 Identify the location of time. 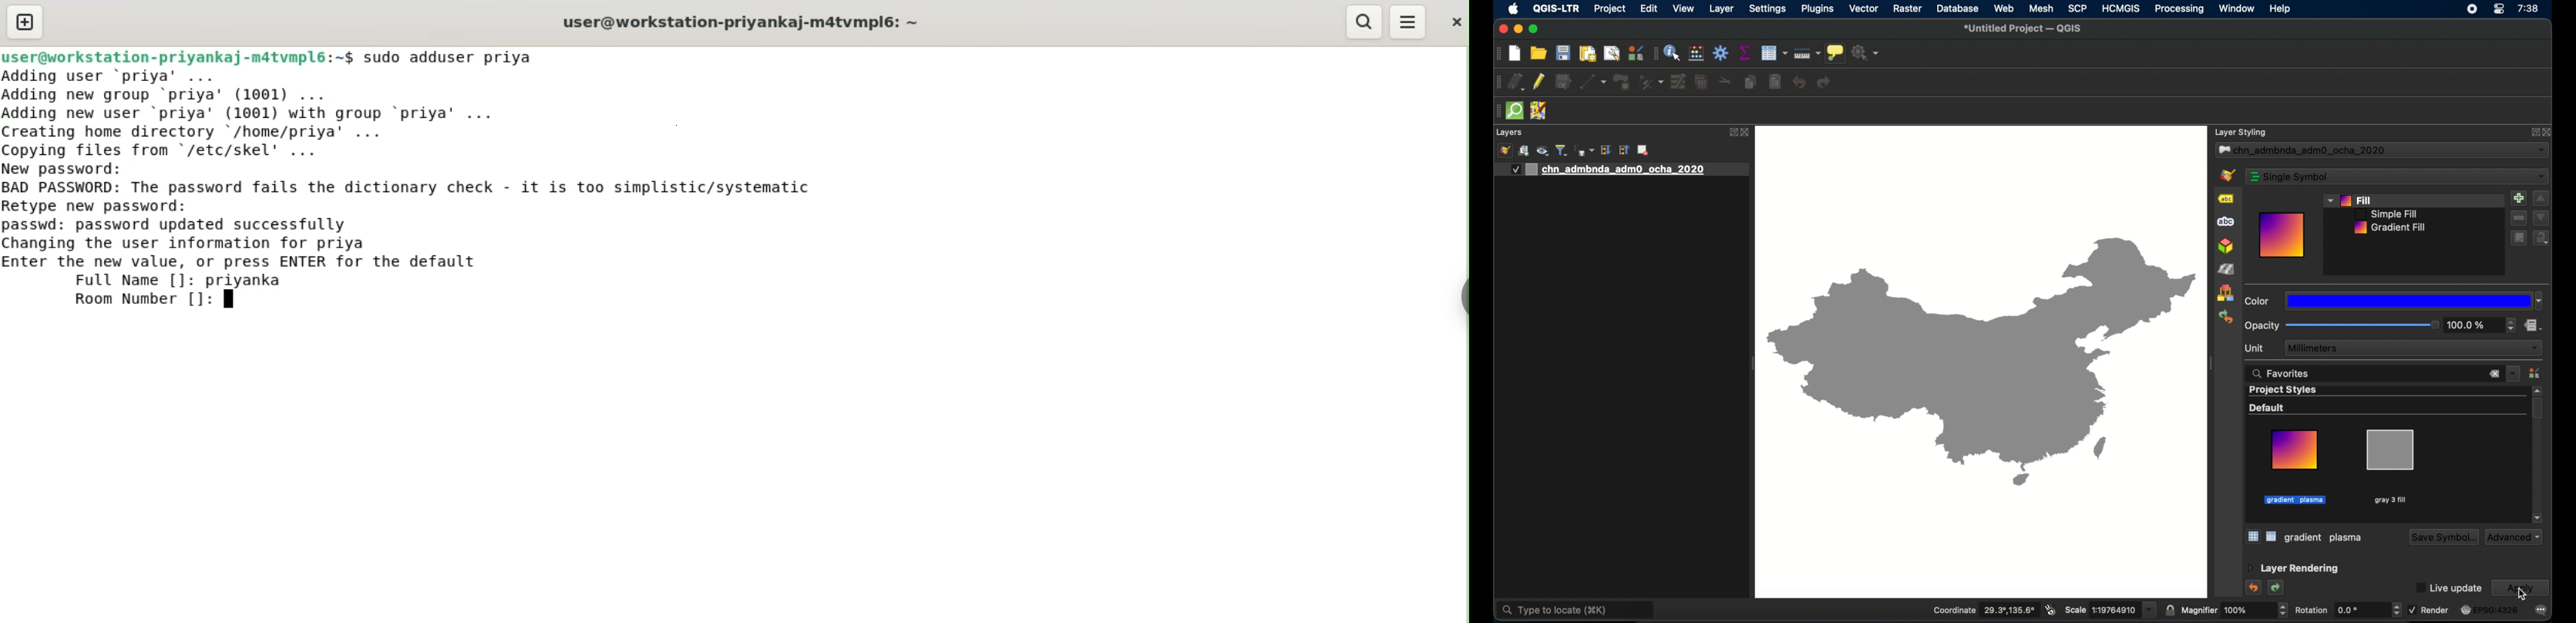
(2529, 9).